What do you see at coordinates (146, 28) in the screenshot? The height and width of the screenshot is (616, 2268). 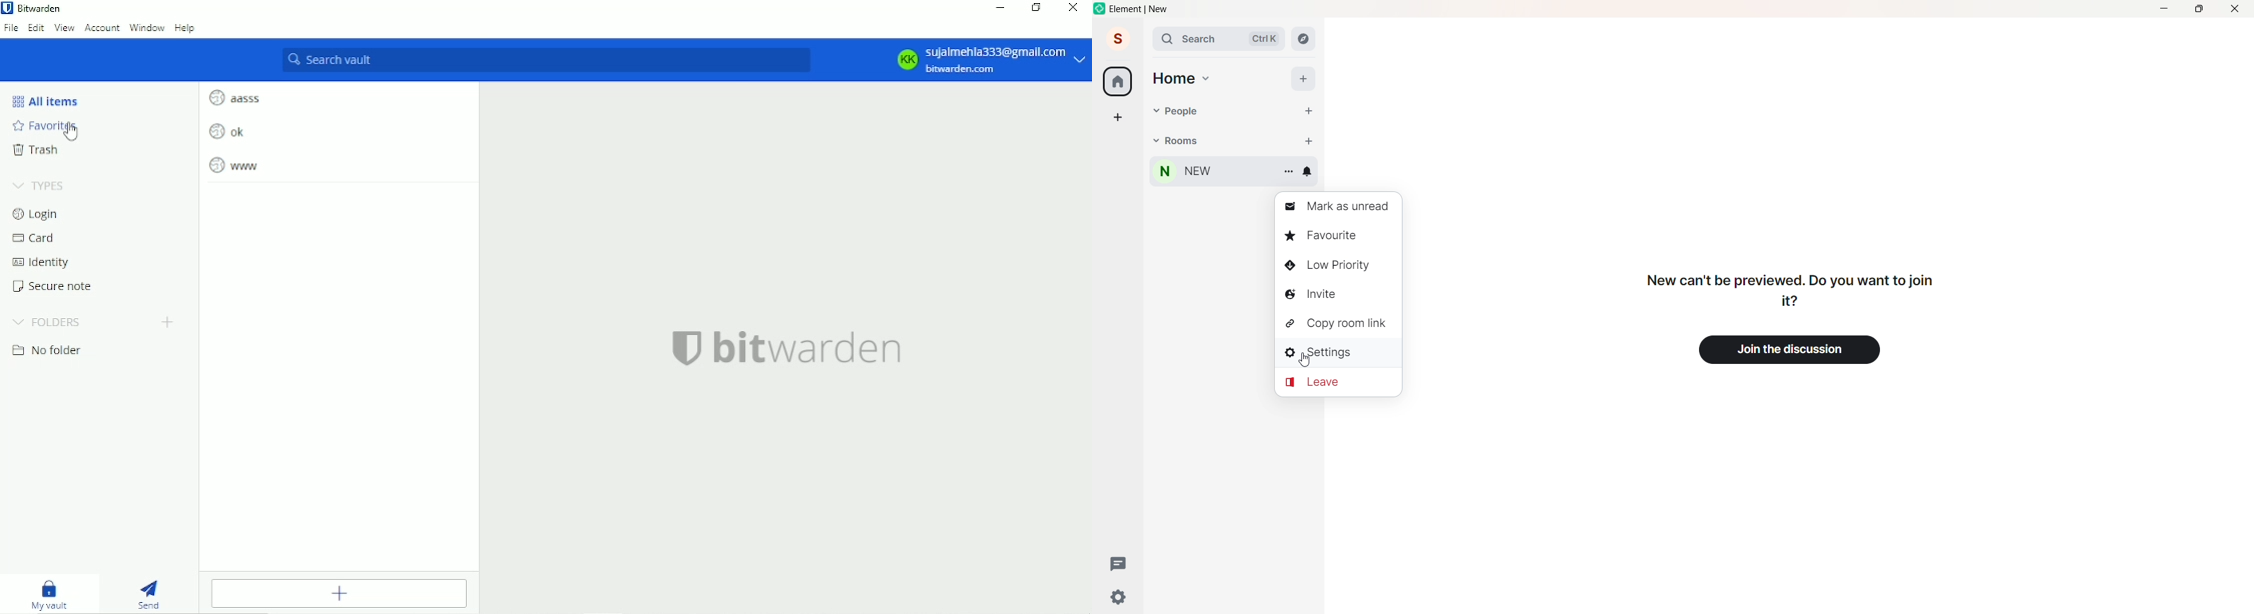 I see `Window` at bounding box center [146, 28].